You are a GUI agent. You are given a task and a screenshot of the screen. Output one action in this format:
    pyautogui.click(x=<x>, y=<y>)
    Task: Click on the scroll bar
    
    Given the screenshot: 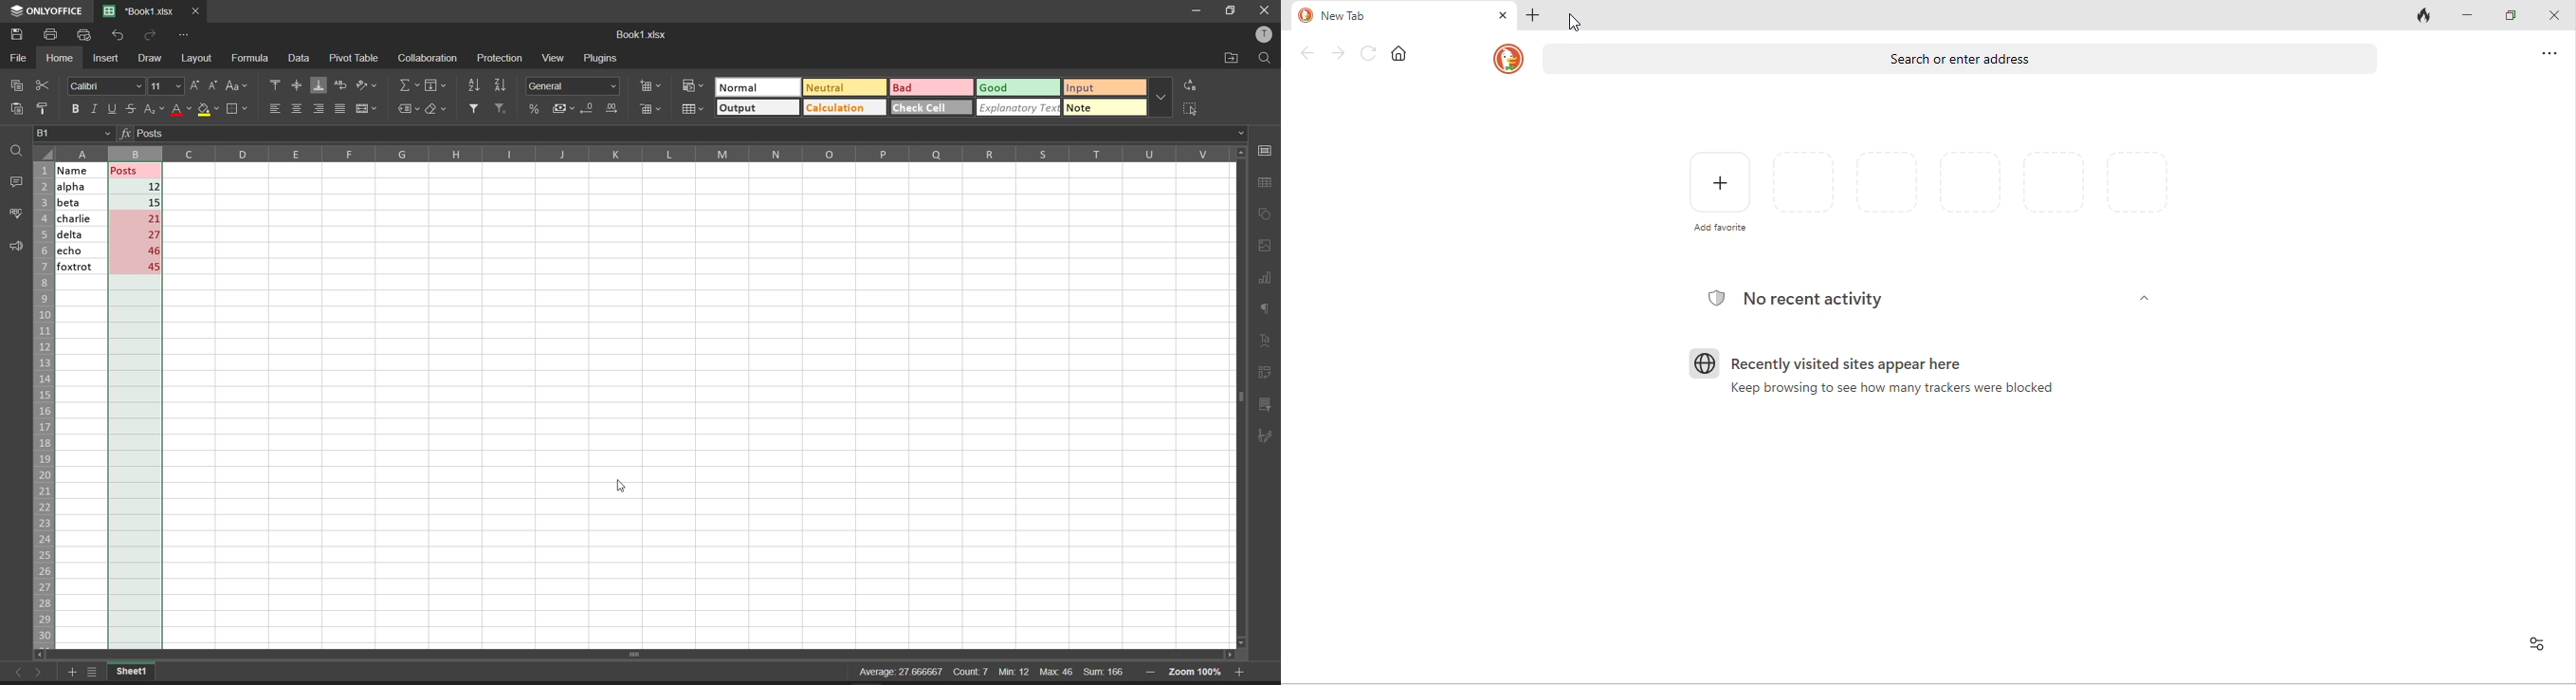 What is the action you would take?
    pyautogui.click(x=641, y=648)
    